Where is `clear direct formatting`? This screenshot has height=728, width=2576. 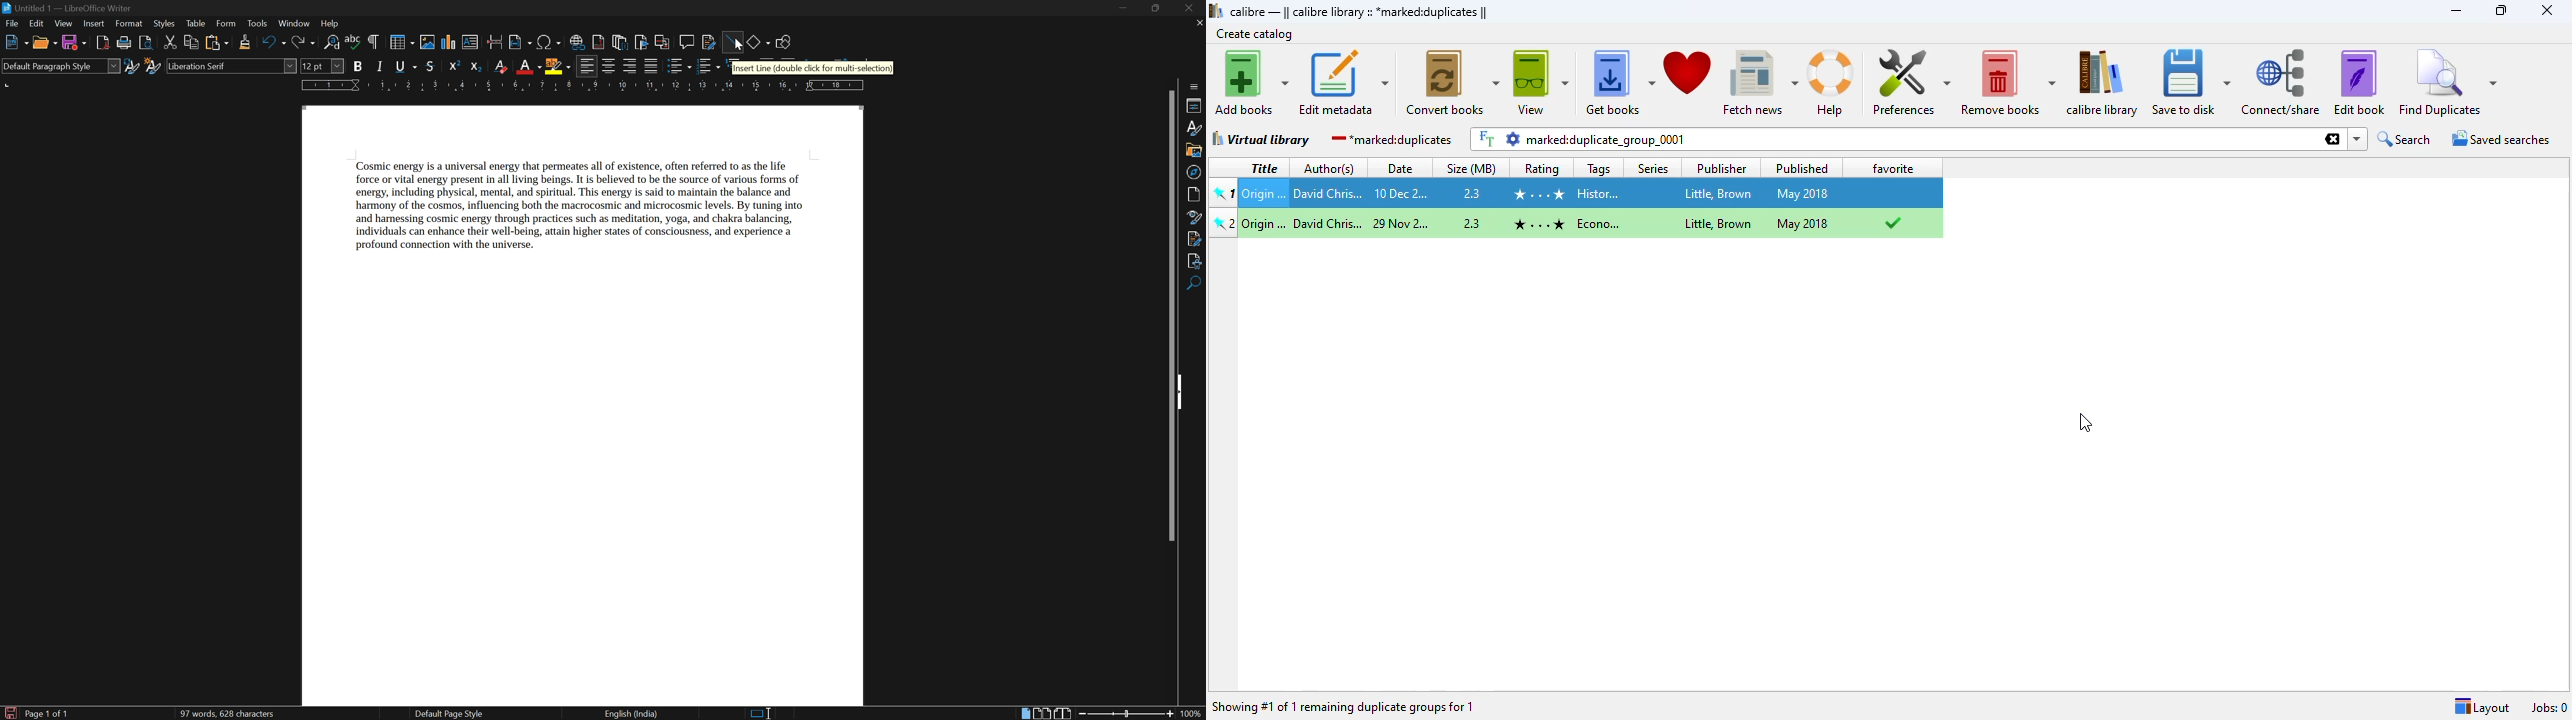
clear direct formatting is located at coordinates (501, 67).